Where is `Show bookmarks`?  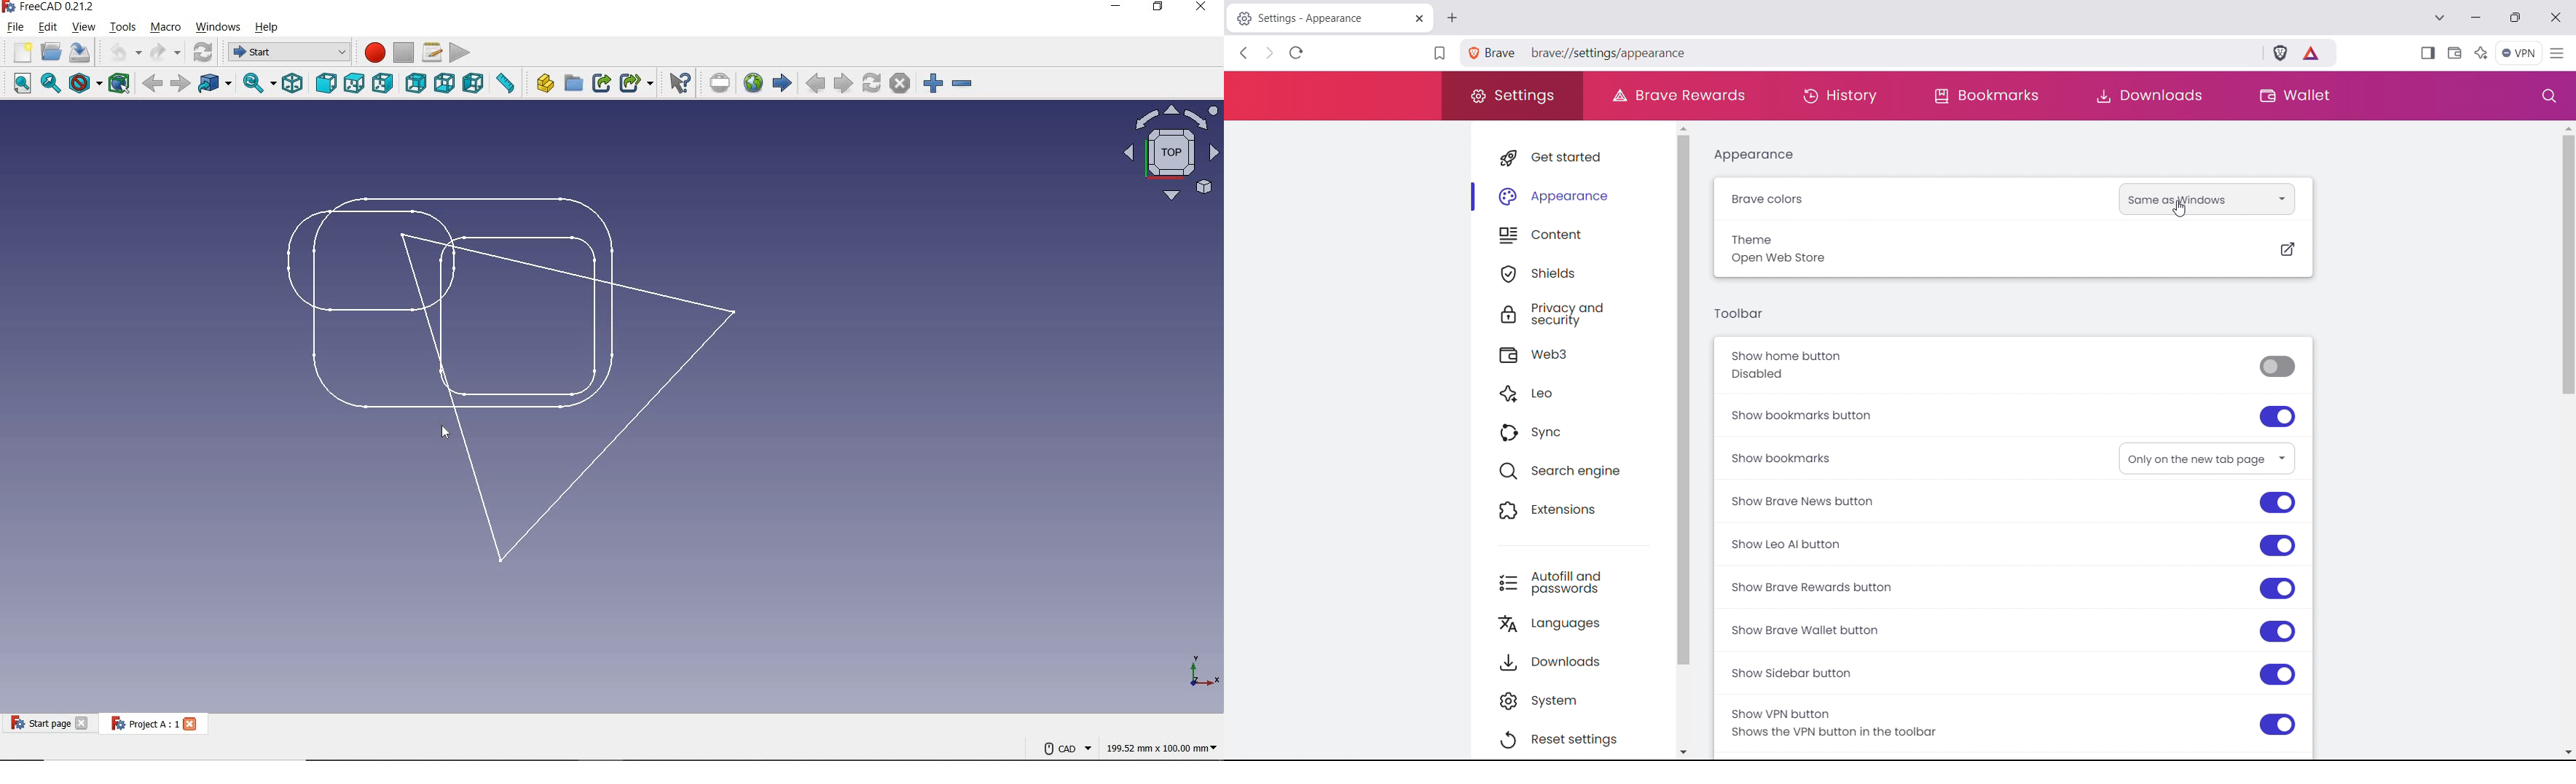
Show bookmarks is located at coordinates (1801, 458).